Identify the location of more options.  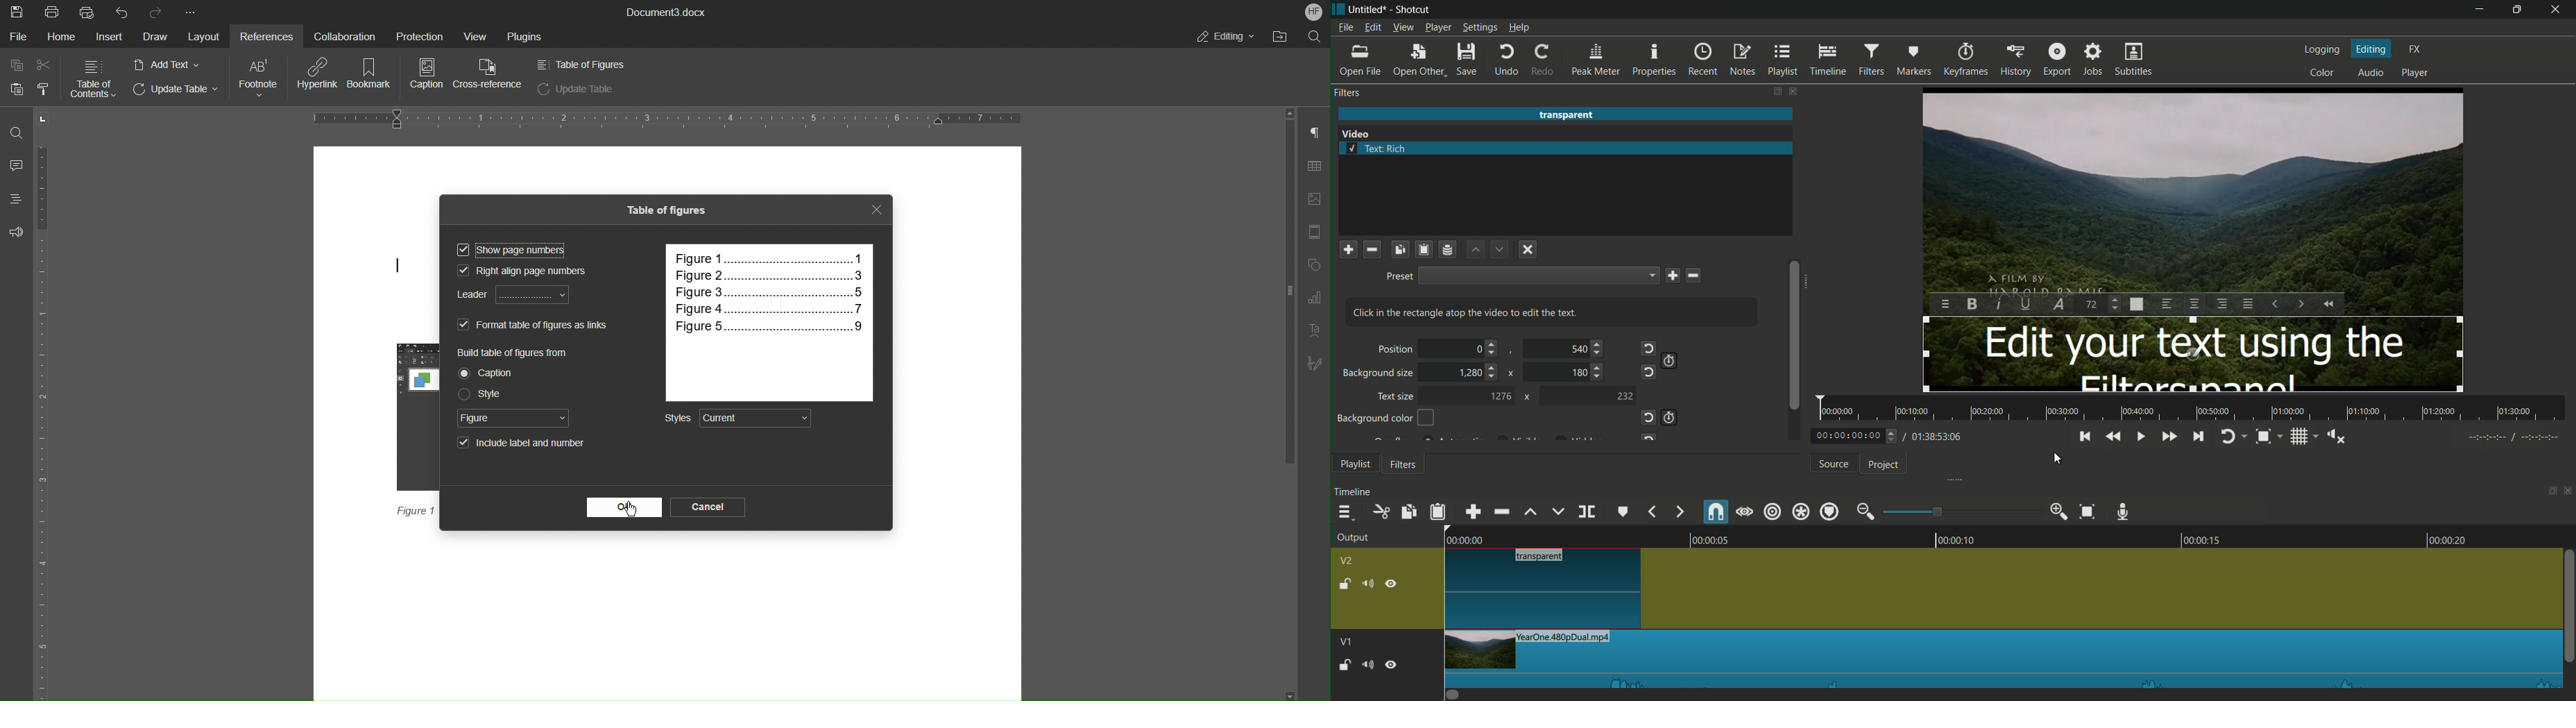
(1946, 305).